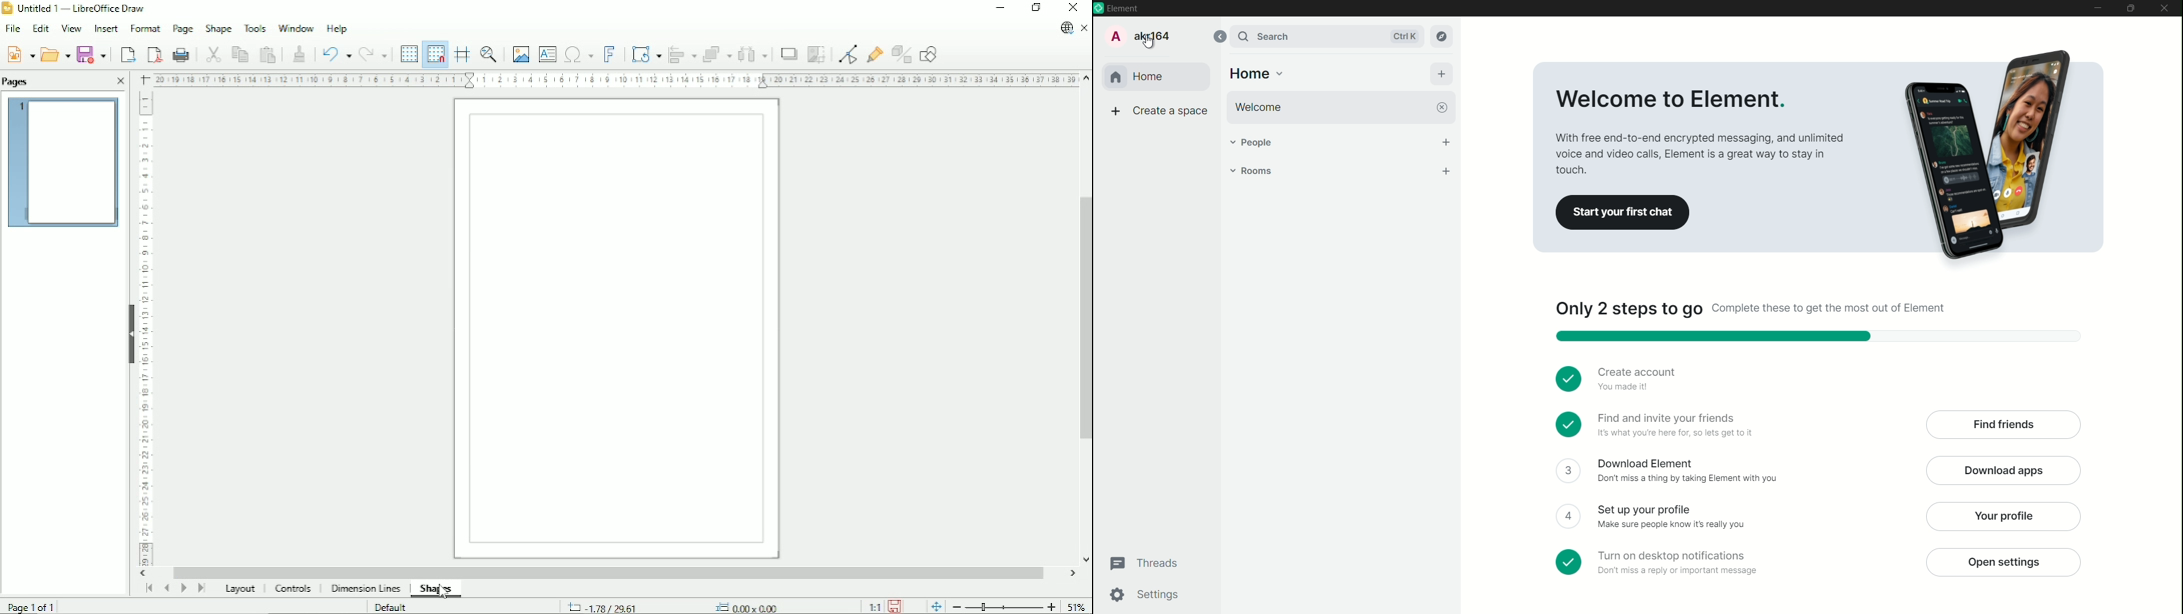 Image resolution: width=2184 pixels, height=616 pixels. I want to click on Scroll to previous page, so click(166, 588).